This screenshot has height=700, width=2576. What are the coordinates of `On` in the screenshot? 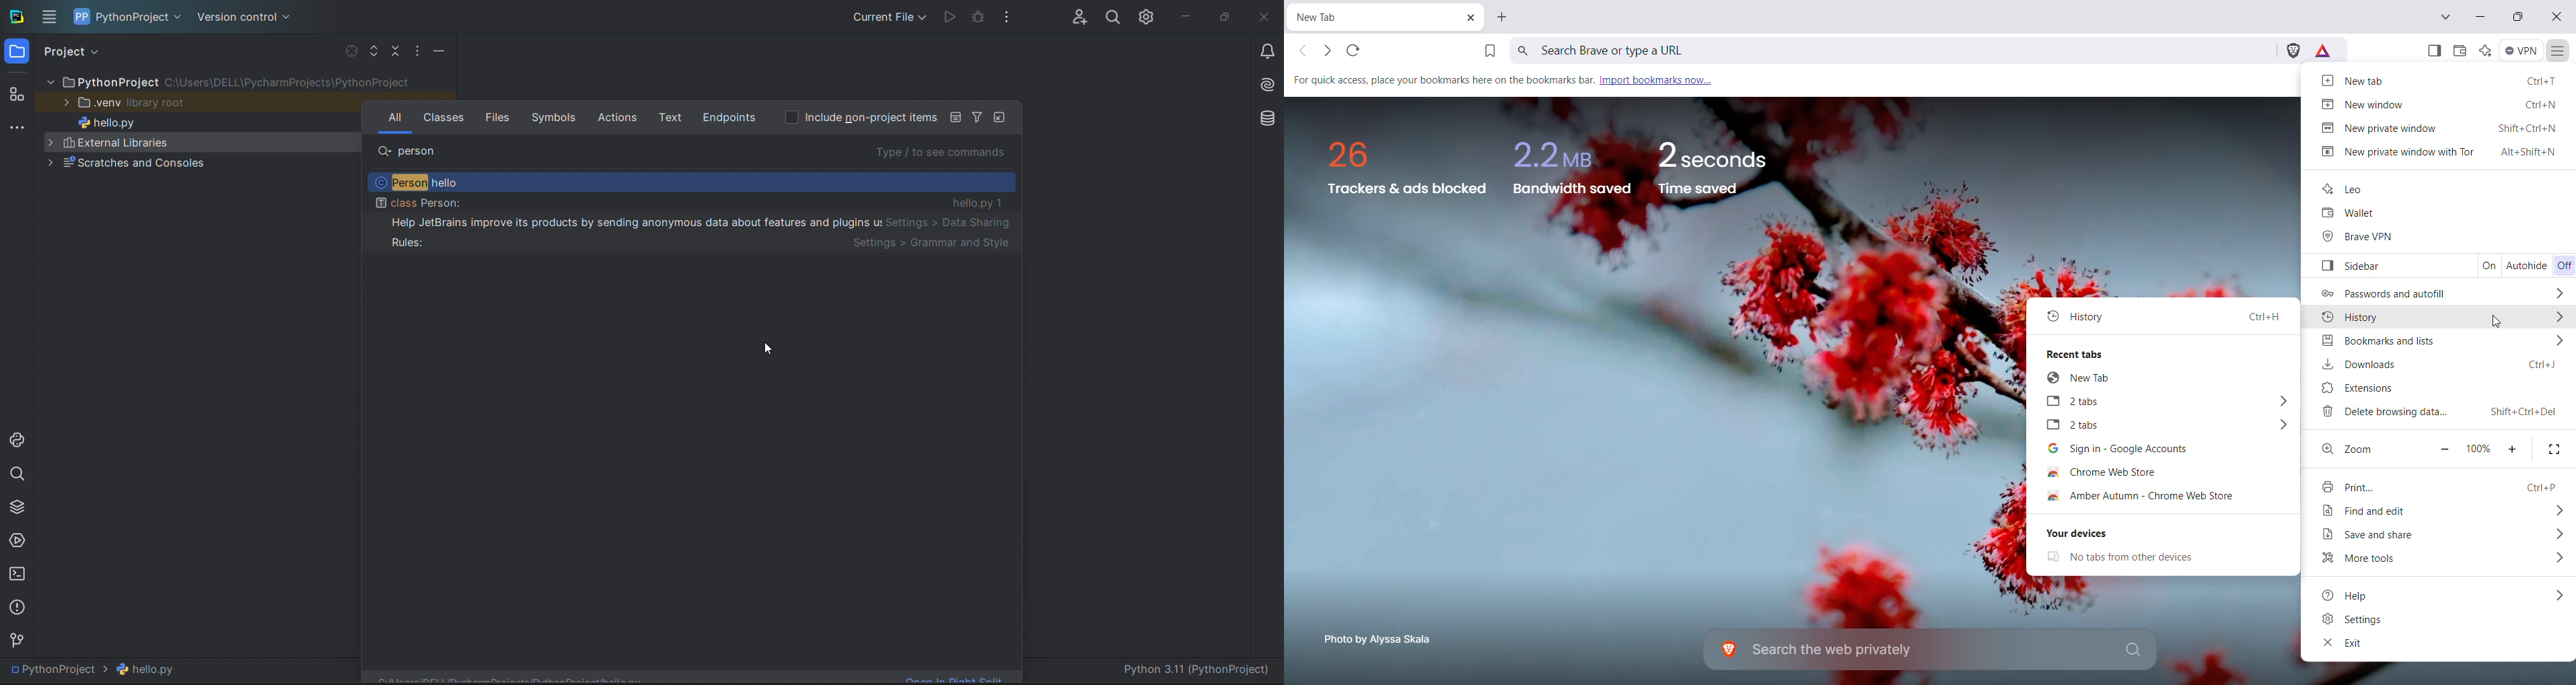 It's located at (2488, 266).